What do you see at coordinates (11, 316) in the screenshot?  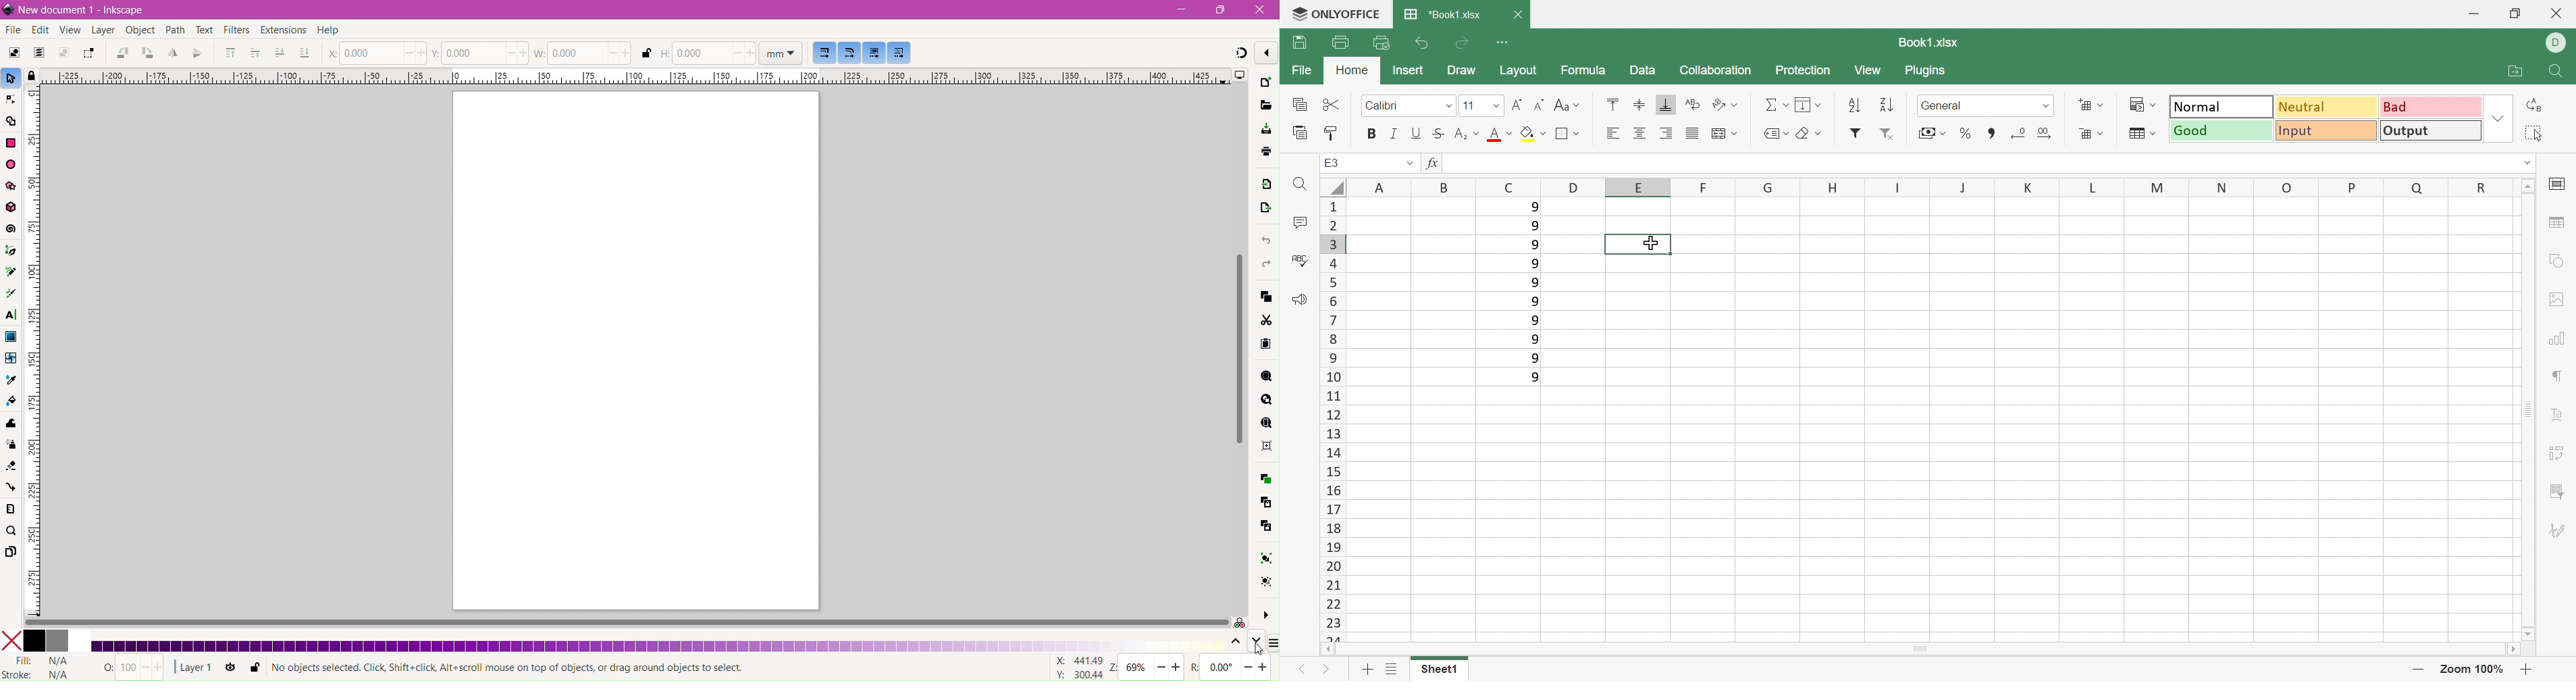 I see `Text Tool` at bounding box center [11, 316].